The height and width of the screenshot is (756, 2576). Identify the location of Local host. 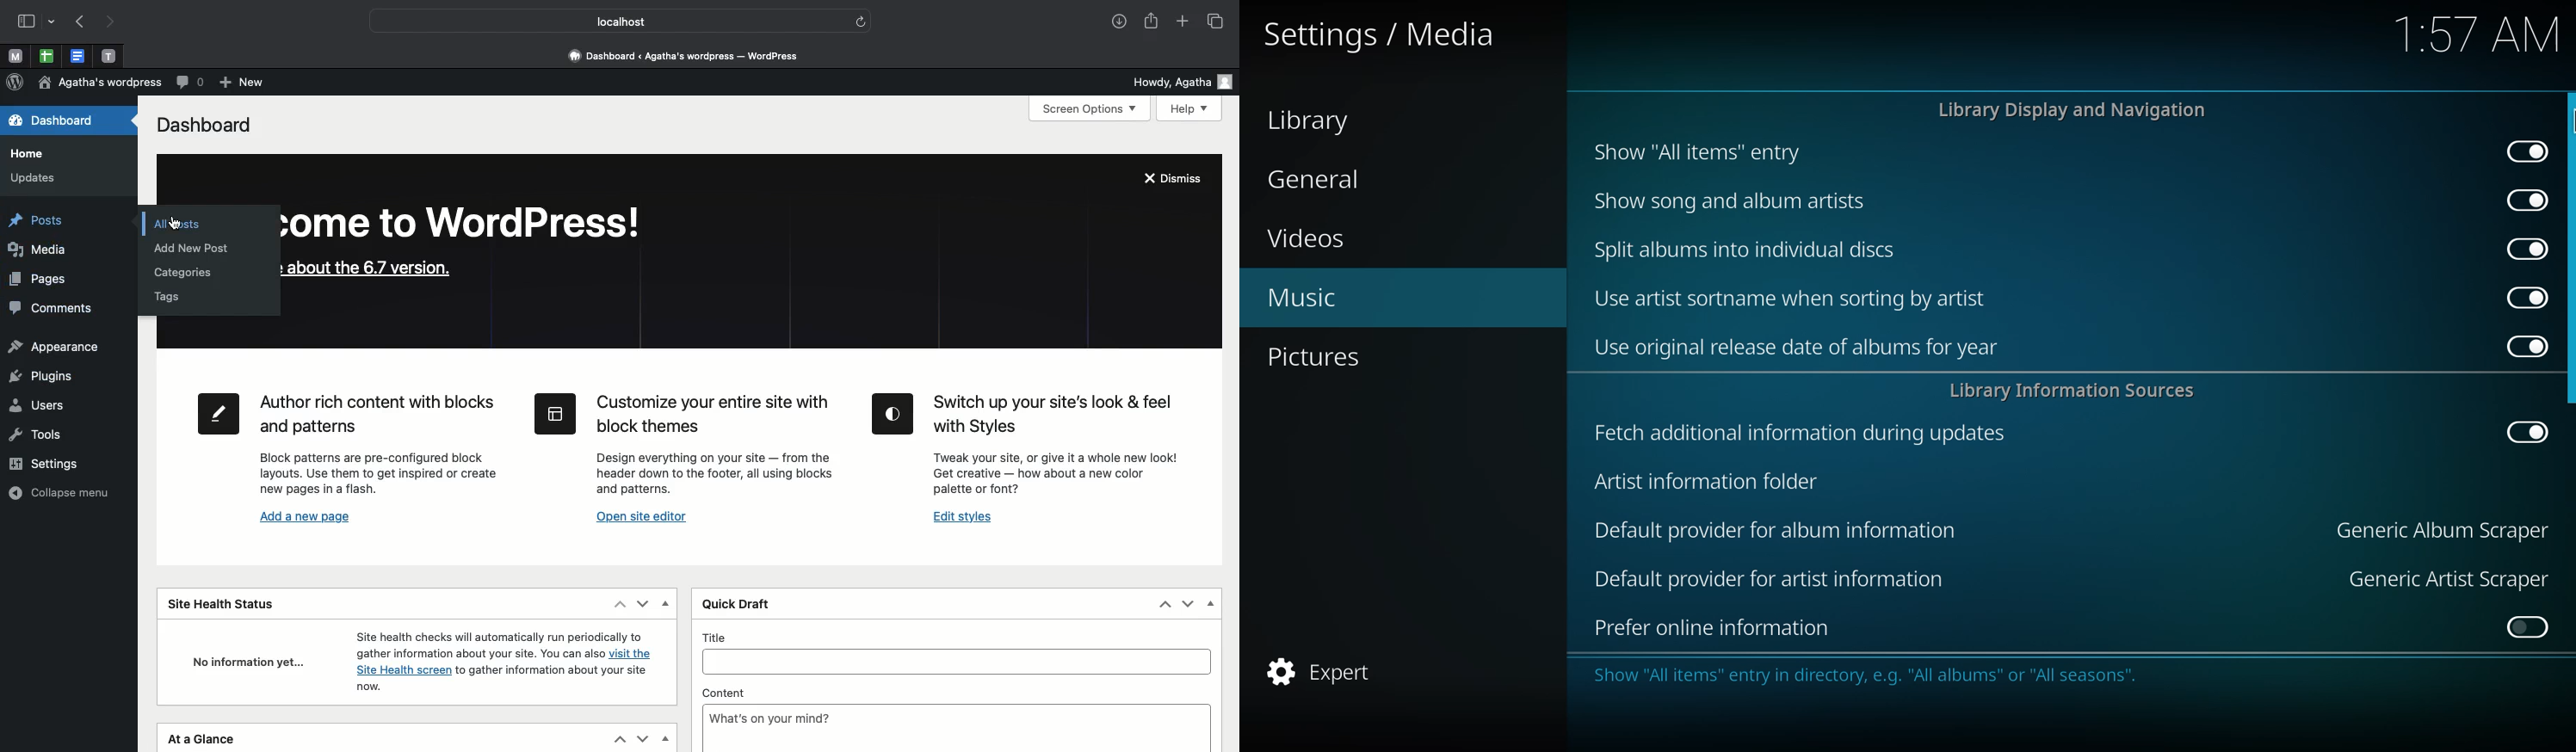
(609, 21).